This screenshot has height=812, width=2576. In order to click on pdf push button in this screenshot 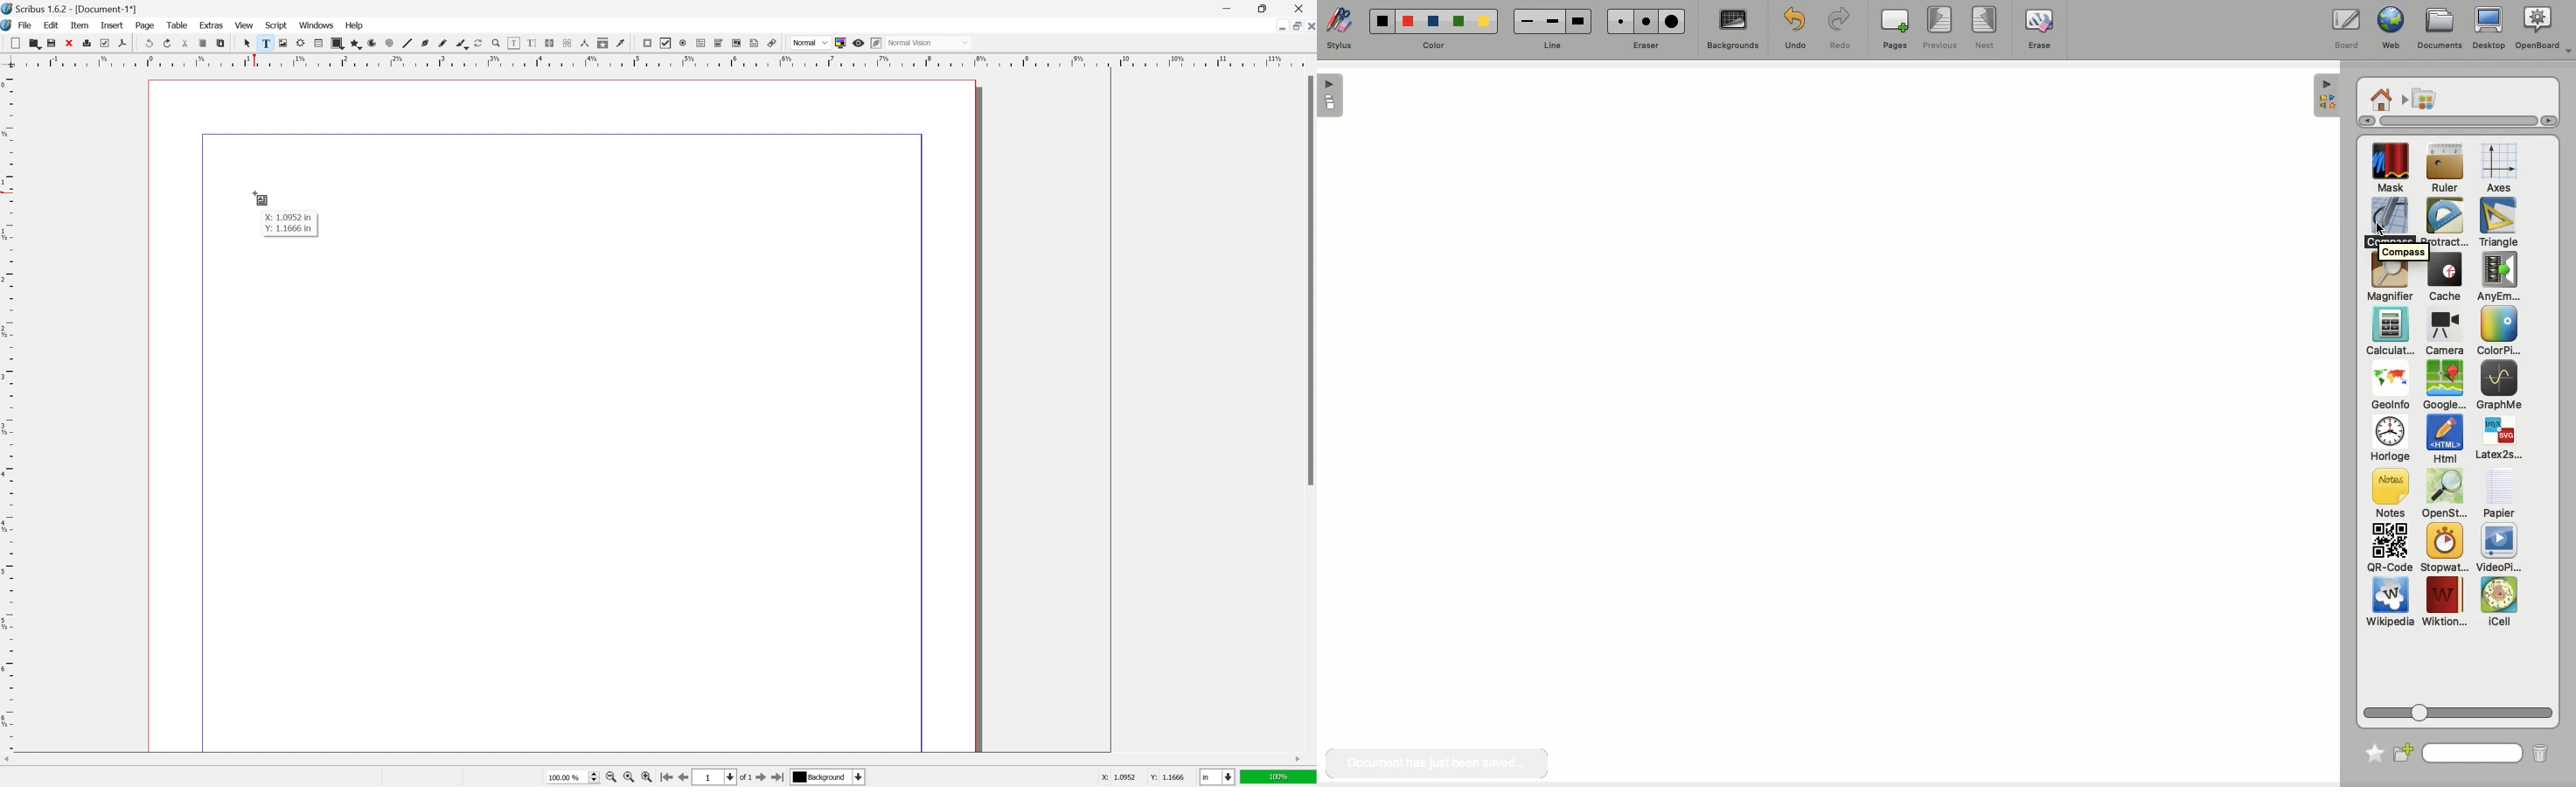, I will do `click(647, 43)`.